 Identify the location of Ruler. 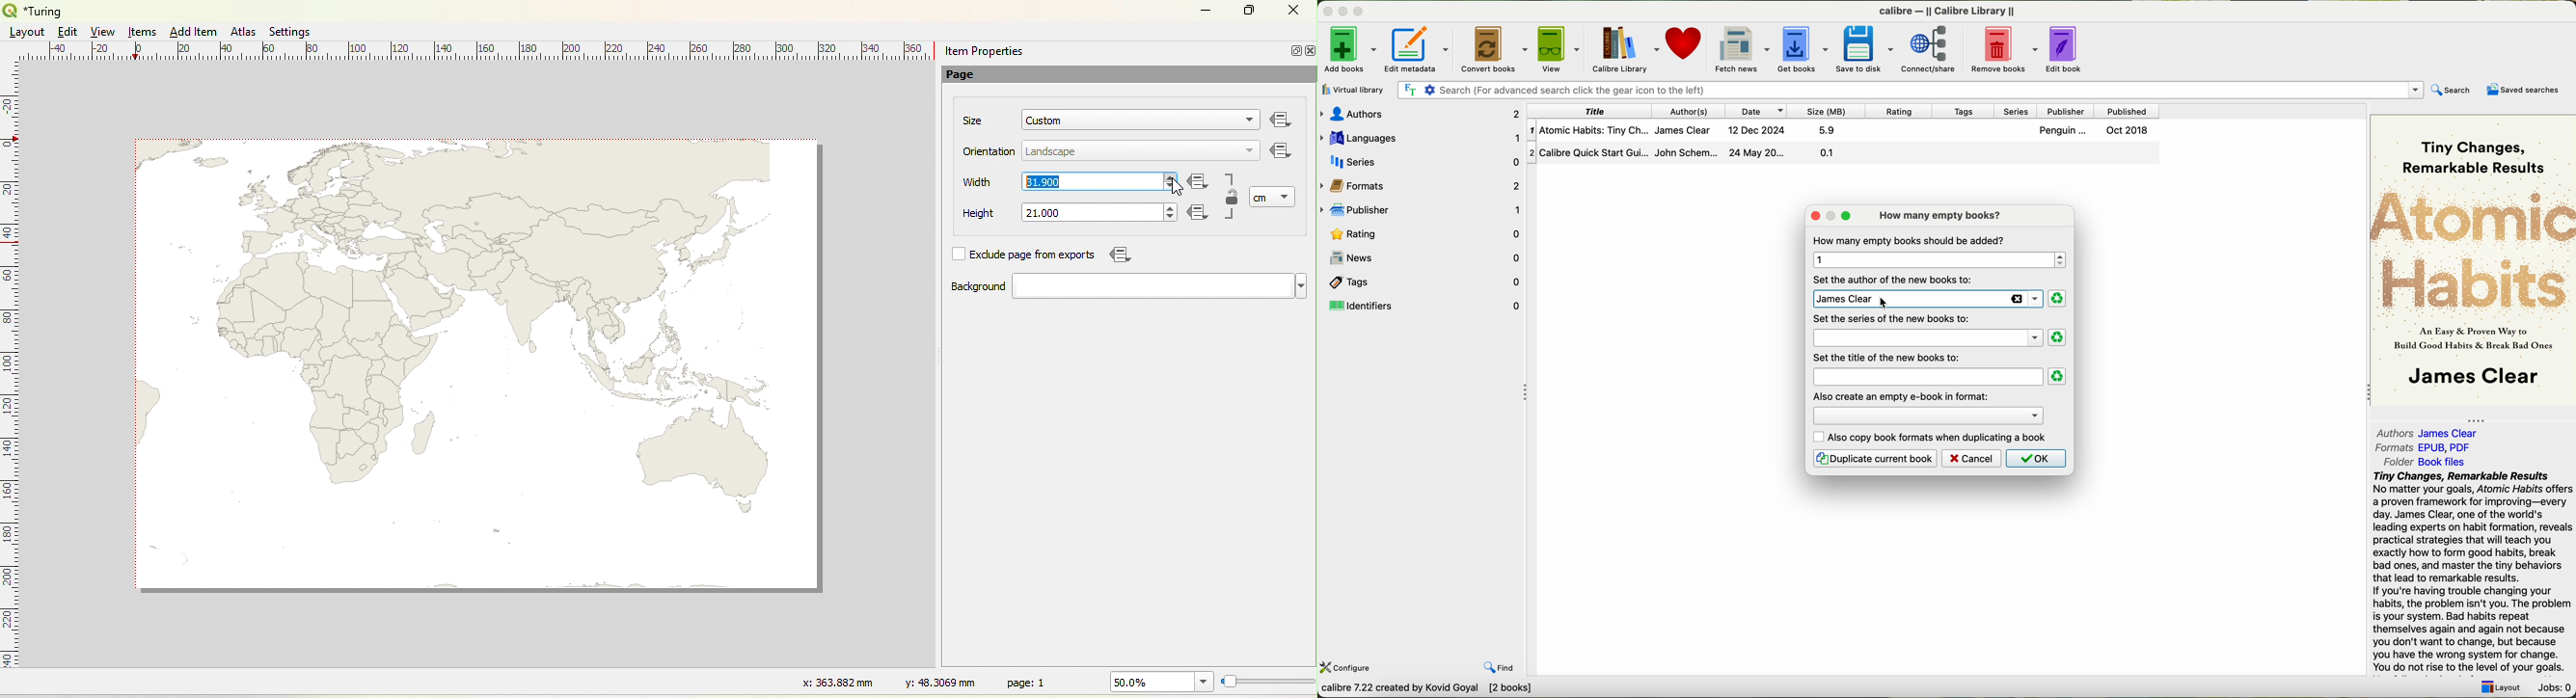
(11, 377).